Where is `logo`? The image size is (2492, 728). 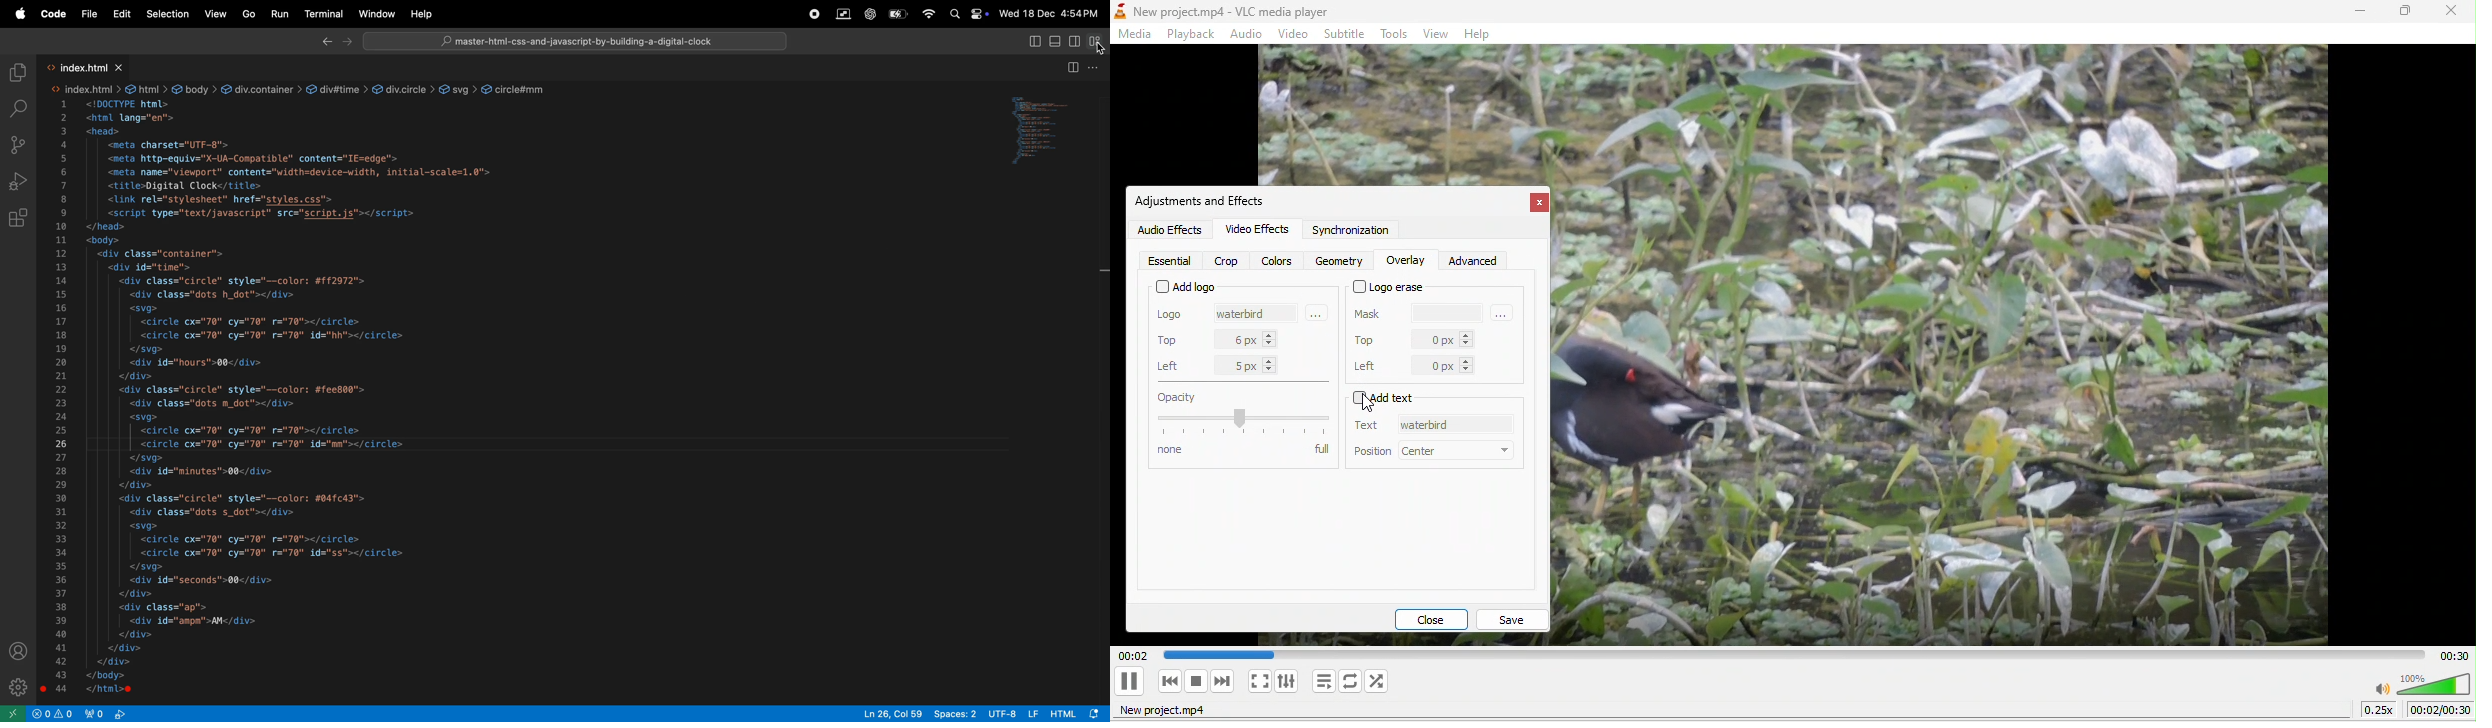
logo is located at coordinates (1175, 316).